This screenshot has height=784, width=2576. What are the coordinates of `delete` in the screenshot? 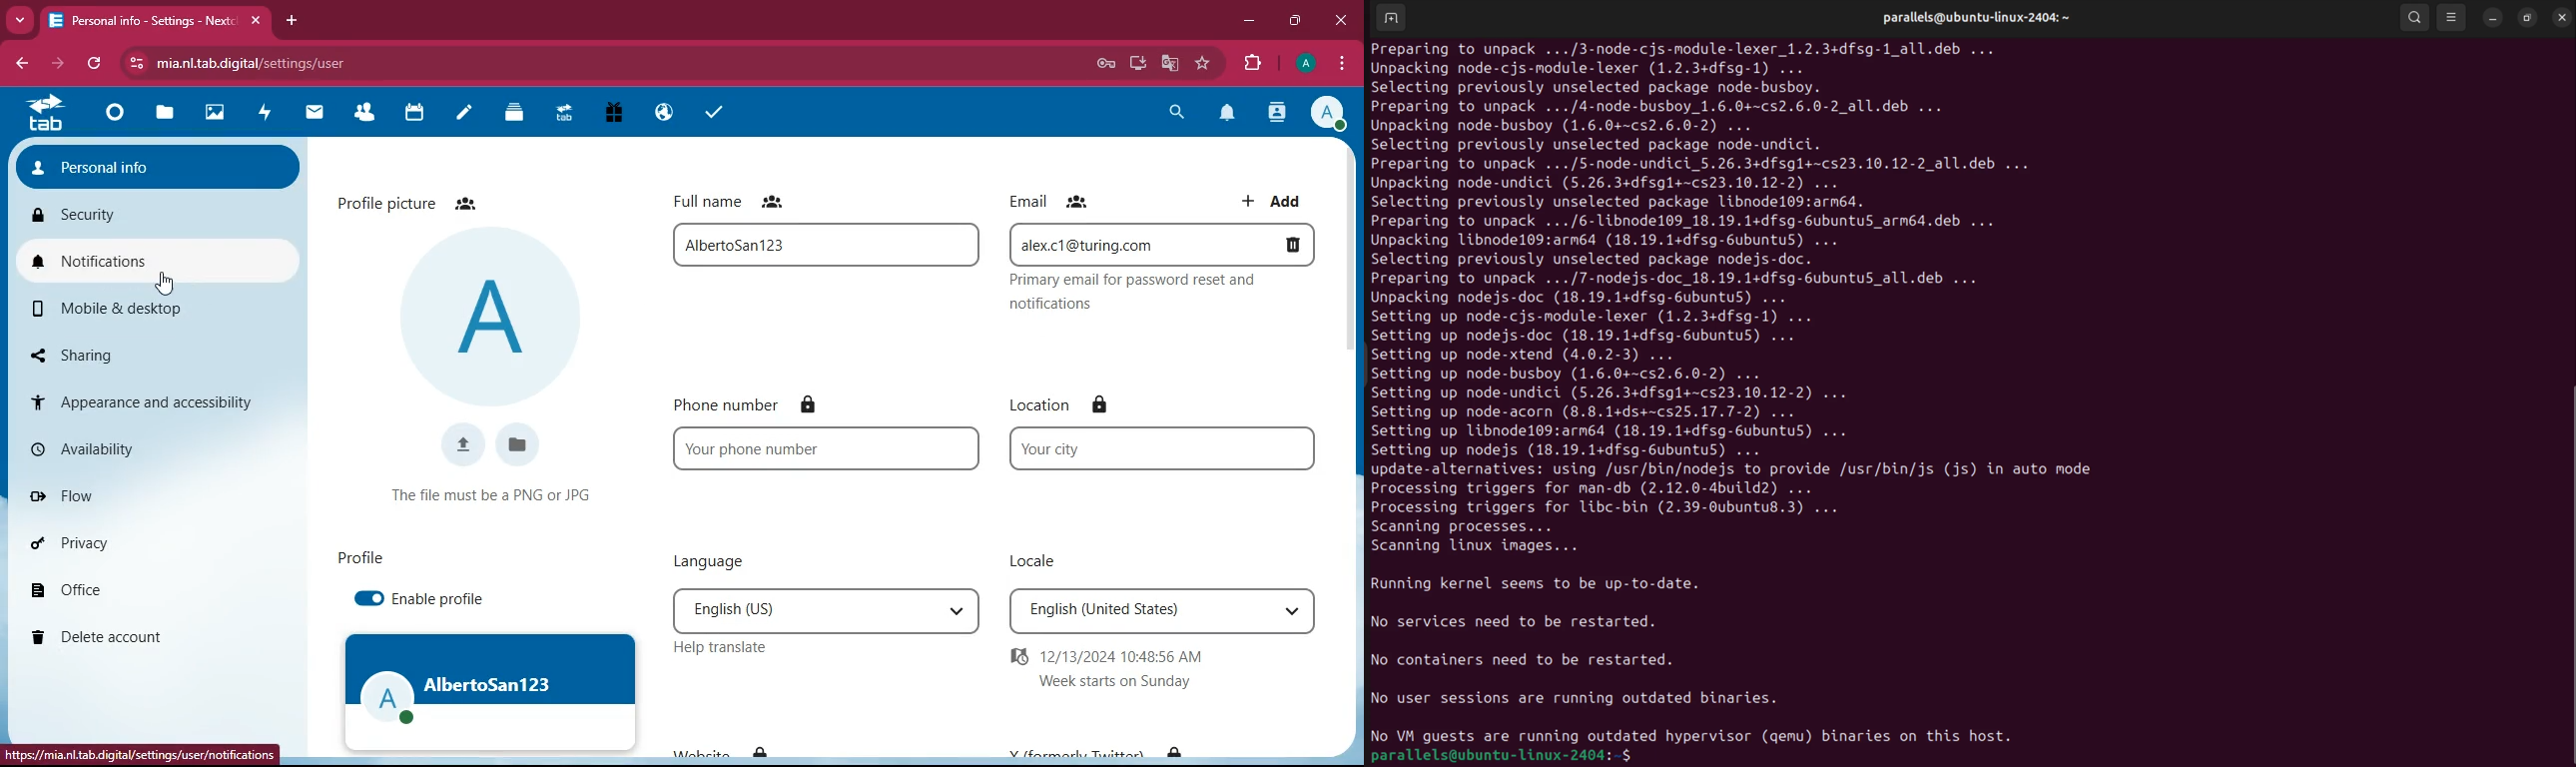 It's located at (1293, 246).